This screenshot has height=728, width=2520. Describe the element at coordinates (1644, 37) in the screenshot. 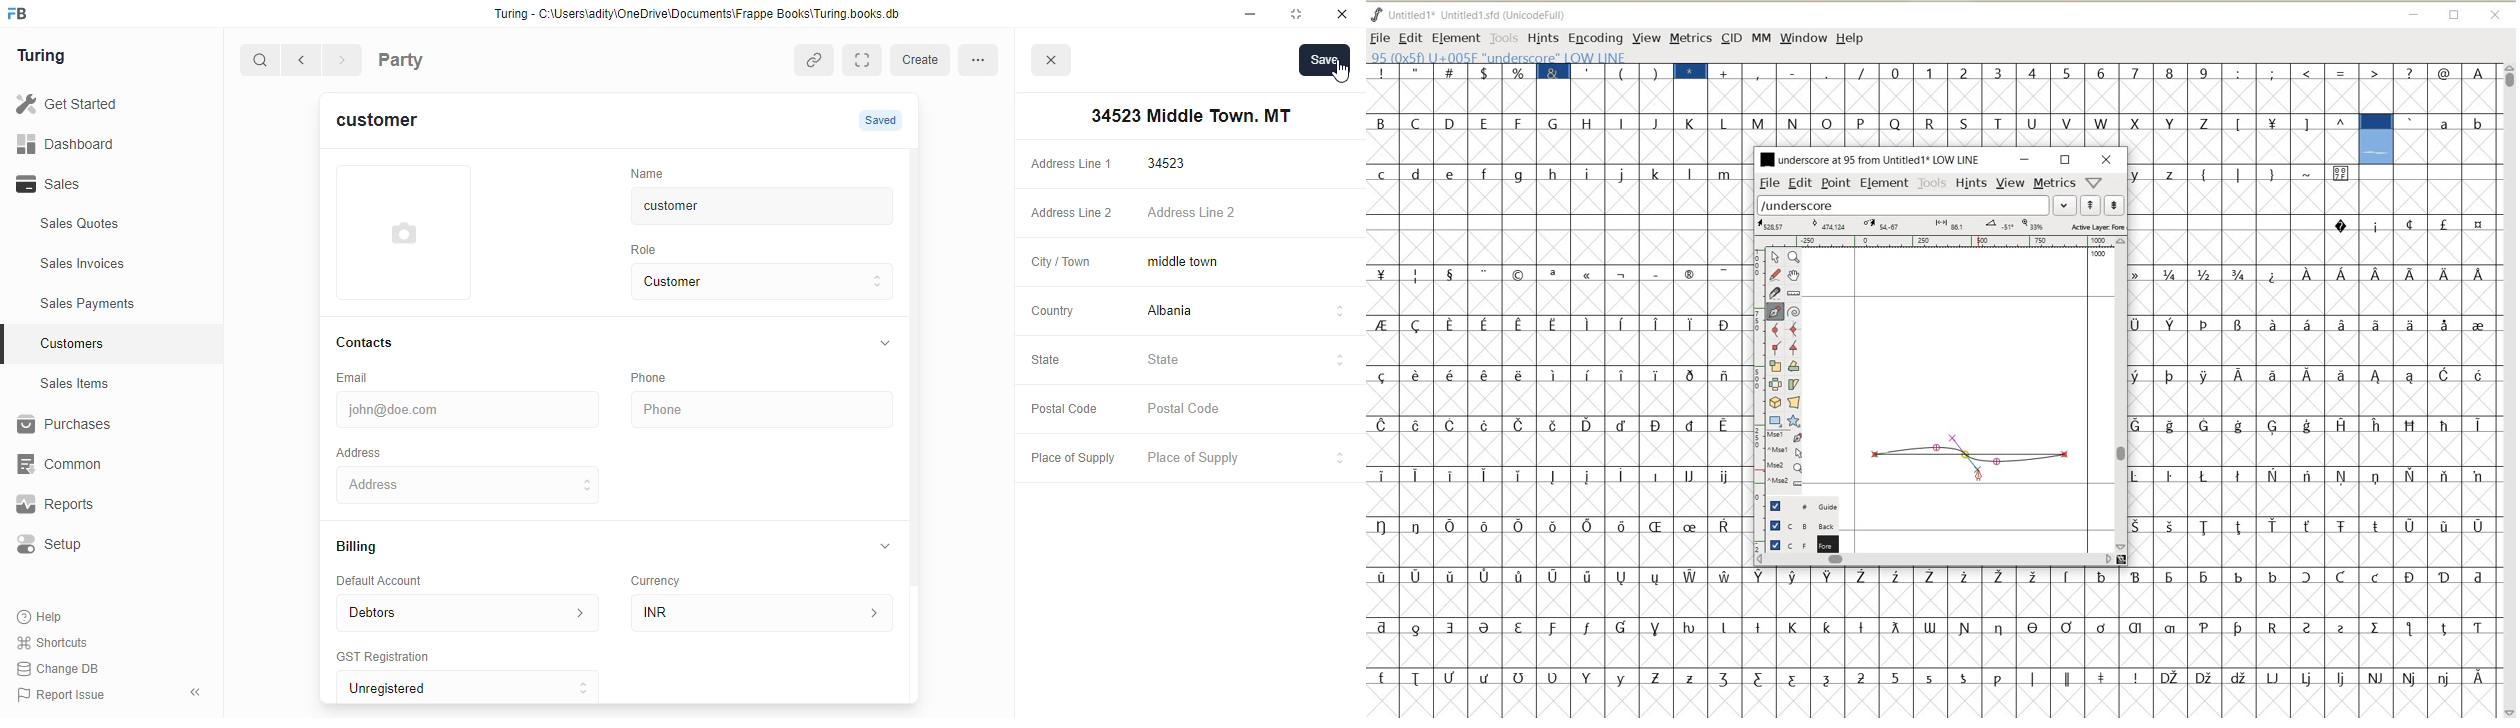

I see `VIEW` at that location.